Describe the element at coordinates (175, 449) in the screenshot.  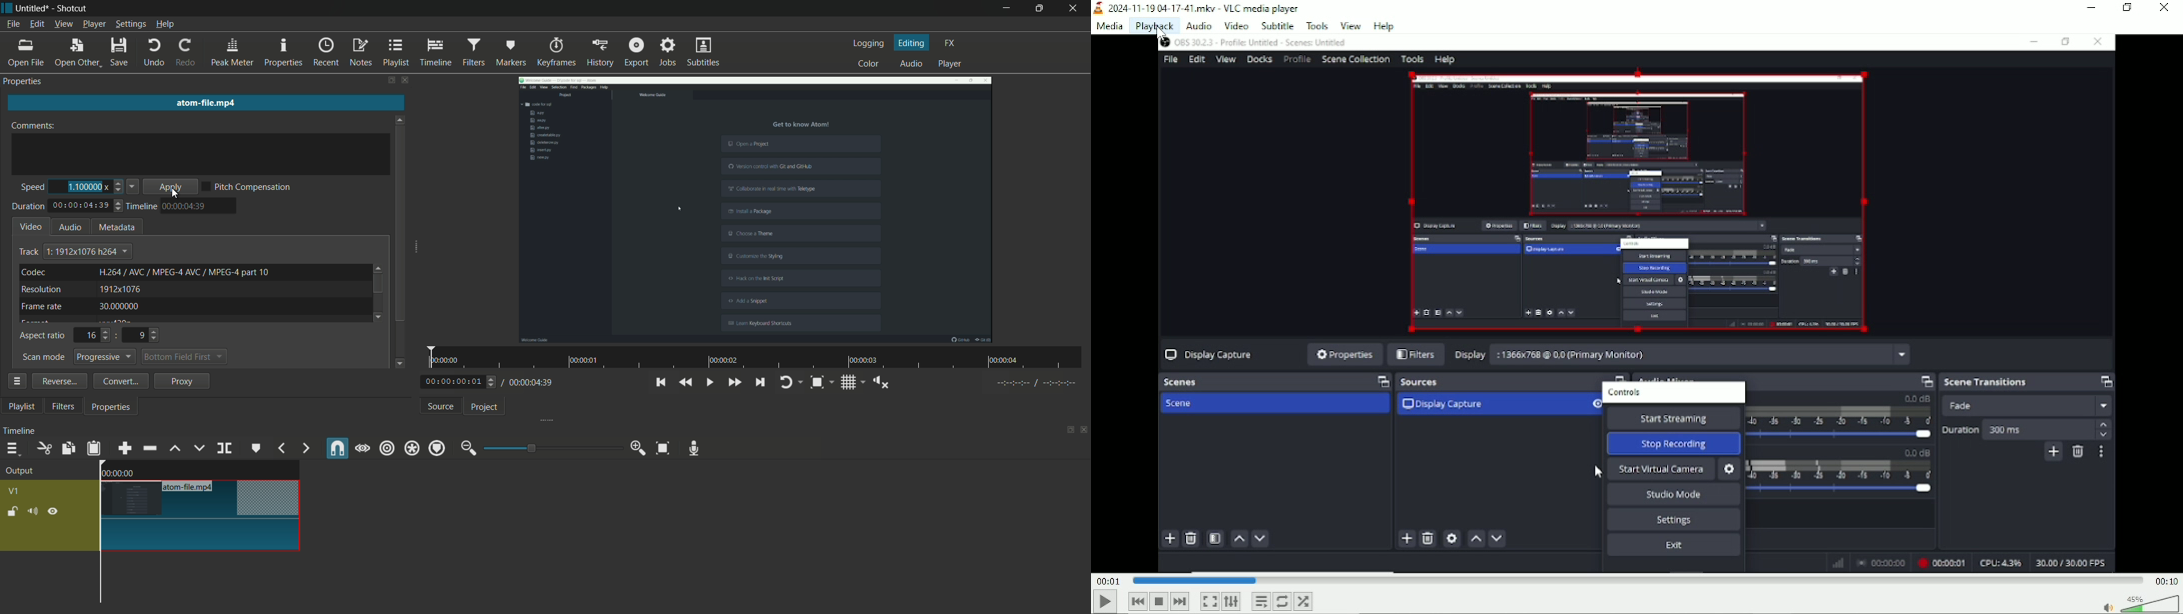
I see `lift` at that location.